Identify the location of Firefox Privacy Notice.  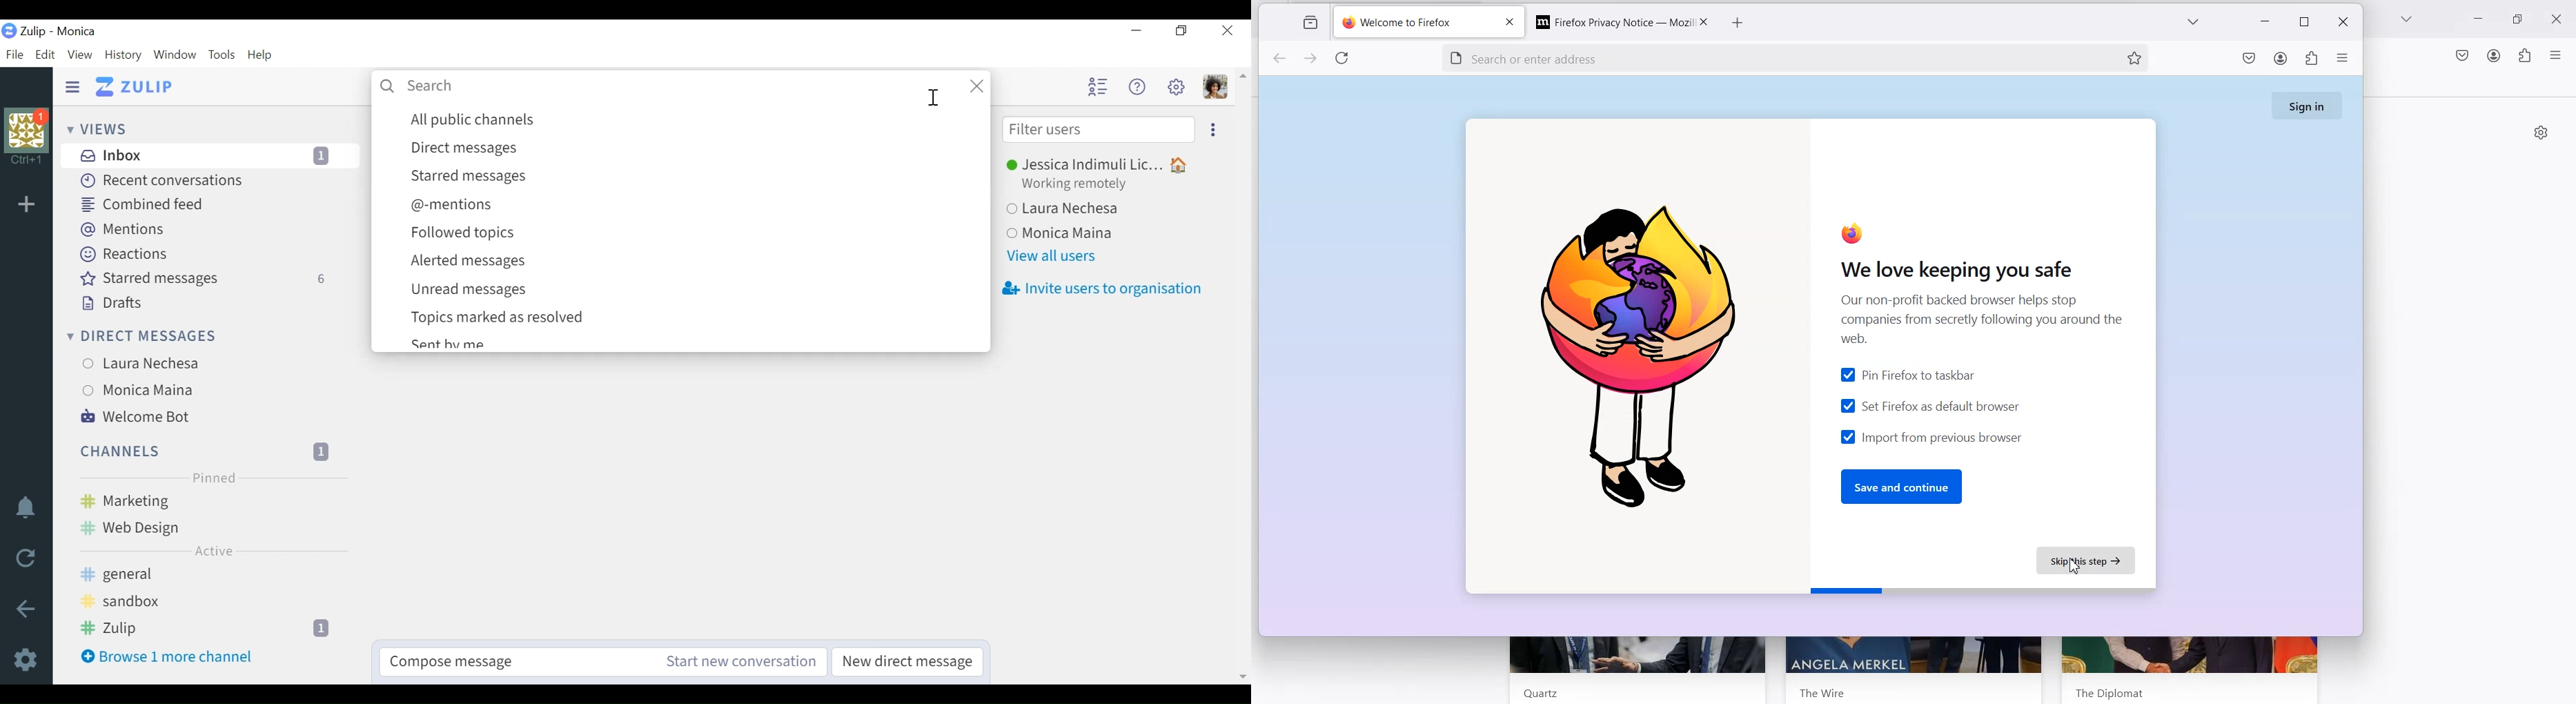
(1607, 21).